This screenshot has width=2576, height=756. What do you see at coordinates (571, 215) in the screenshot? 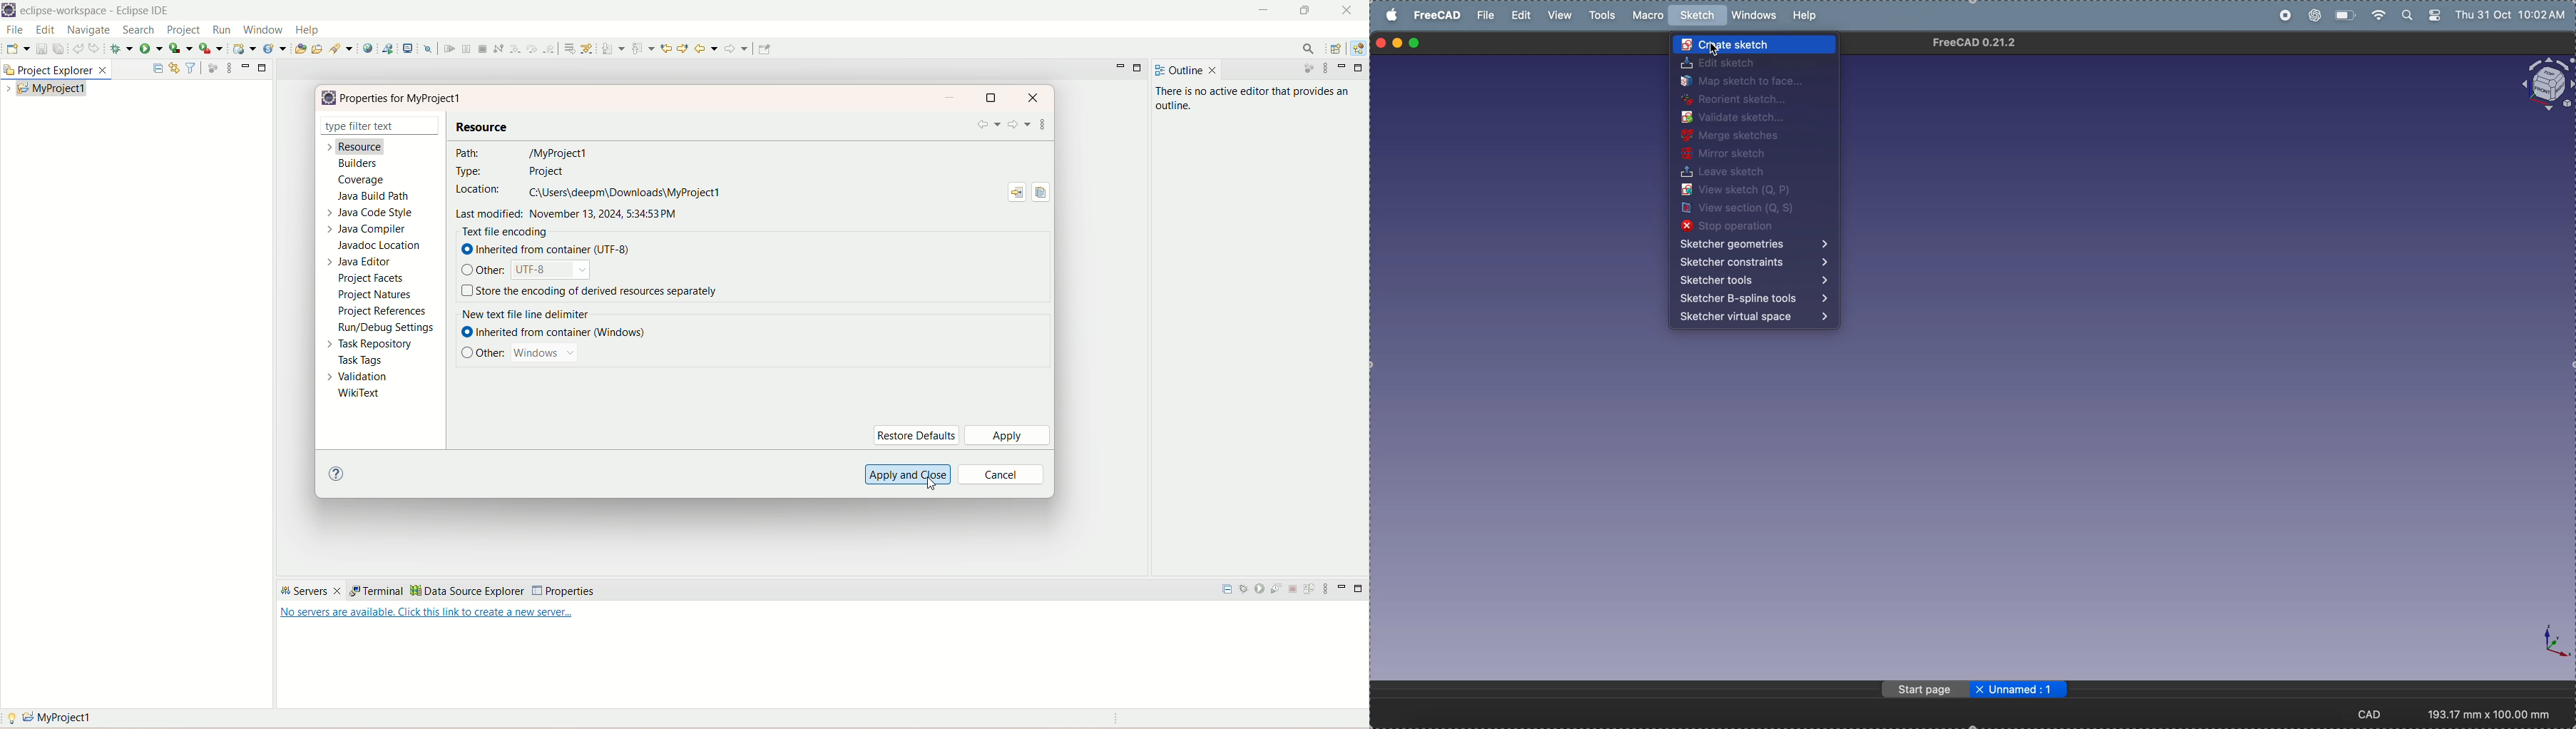
I see `last modified` at bounding box center [571, 215].